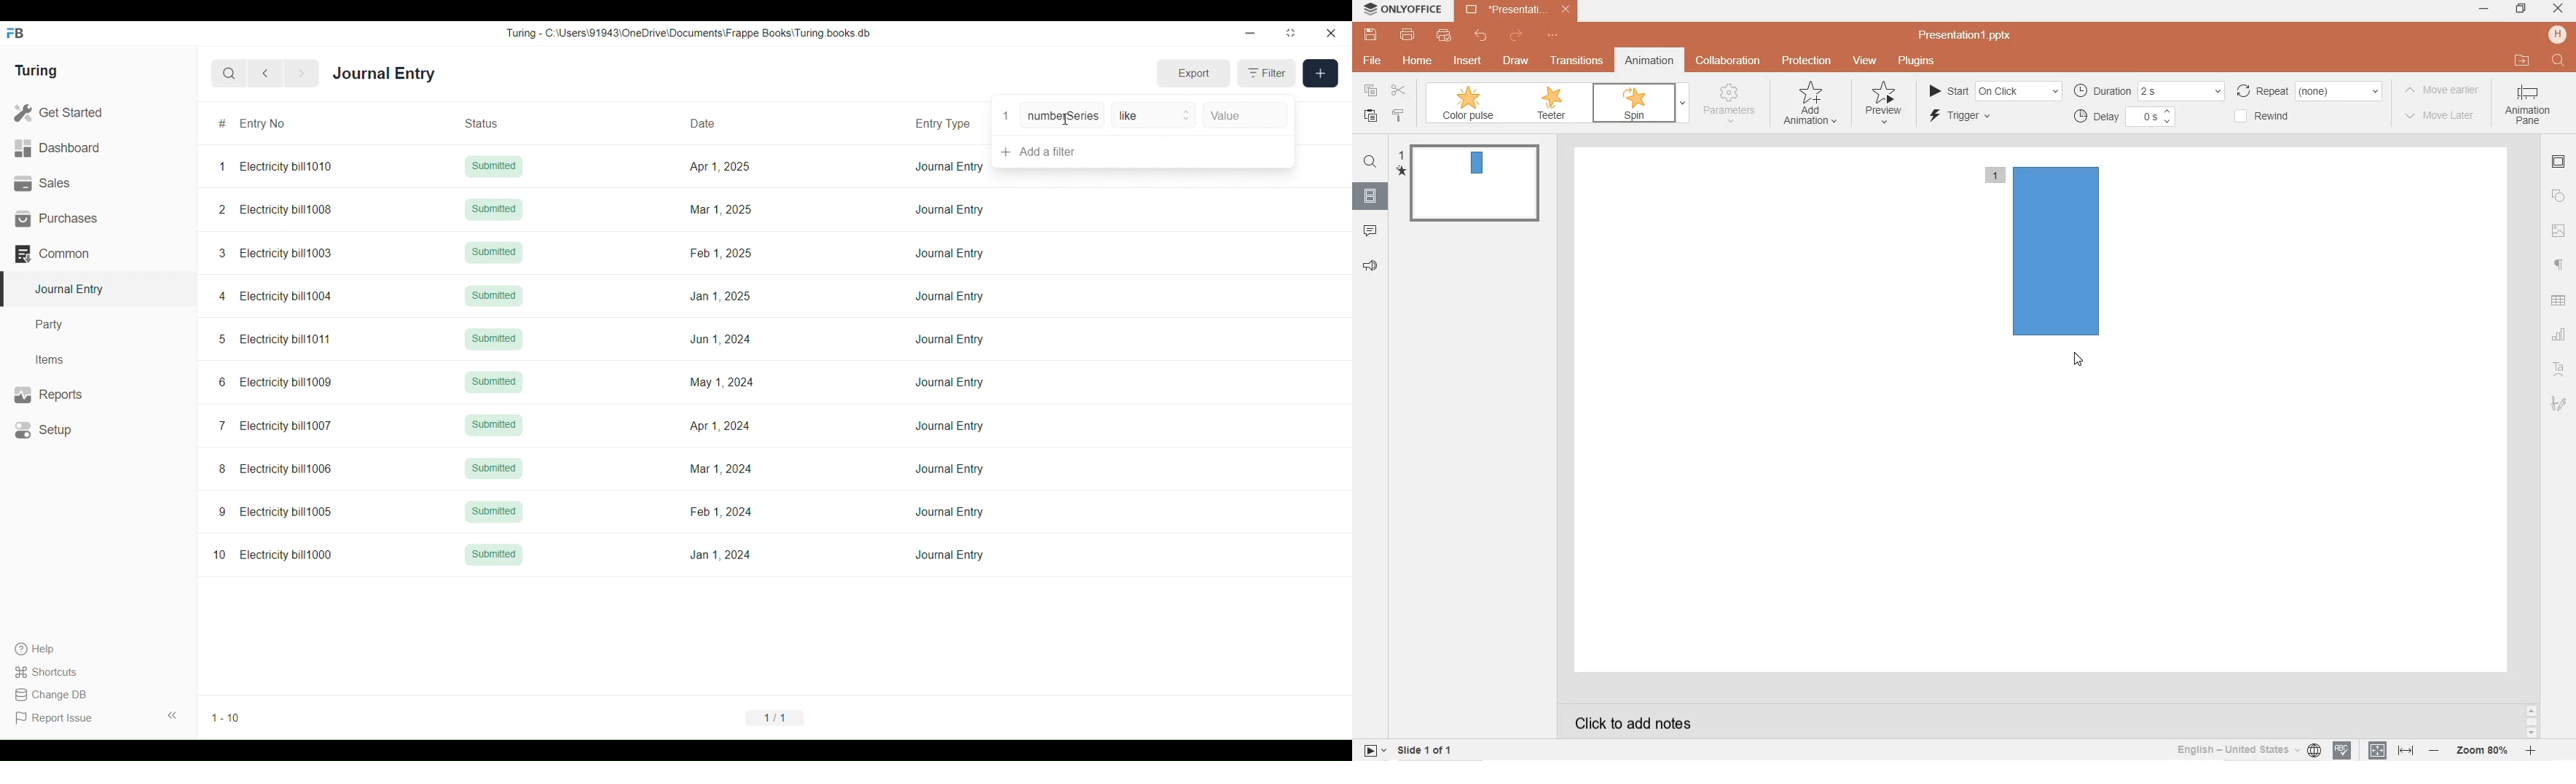  Describe the element at coordinates (949, 339) in the screenshot. I see `Journal Entry` at that location.